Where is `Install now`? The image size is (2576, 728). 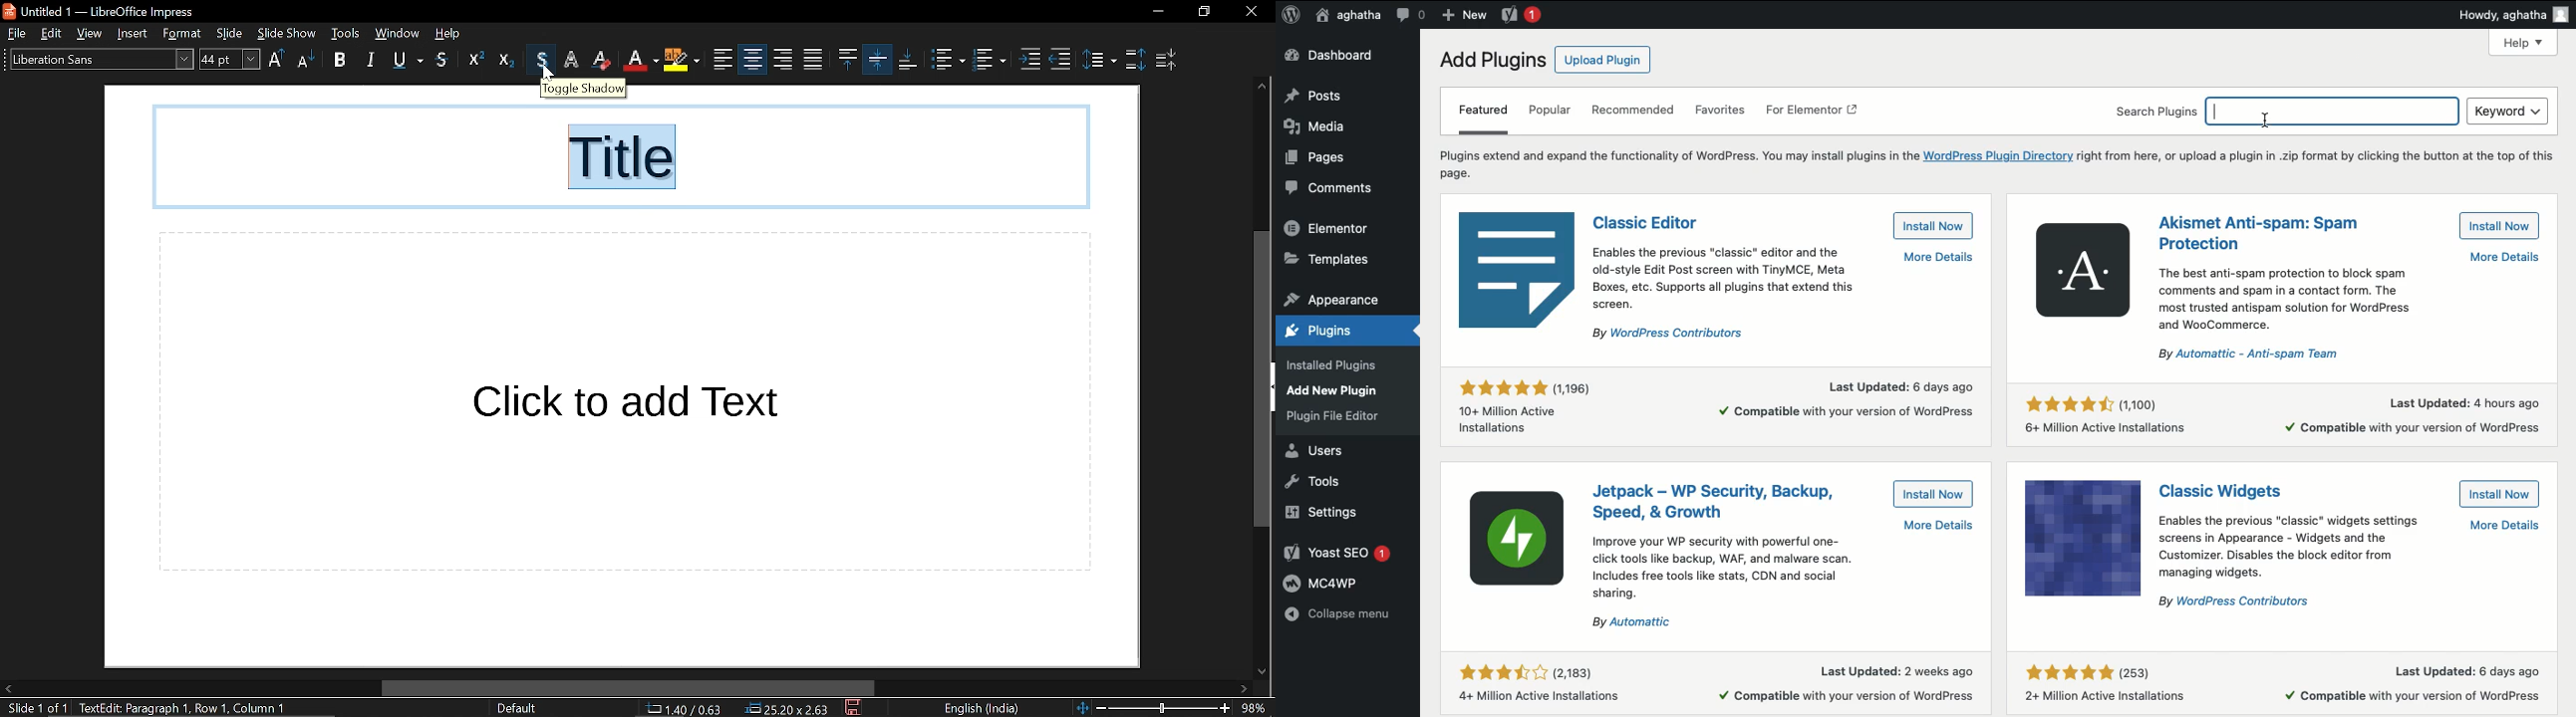
Install now is located at coordinates (2502, 226).